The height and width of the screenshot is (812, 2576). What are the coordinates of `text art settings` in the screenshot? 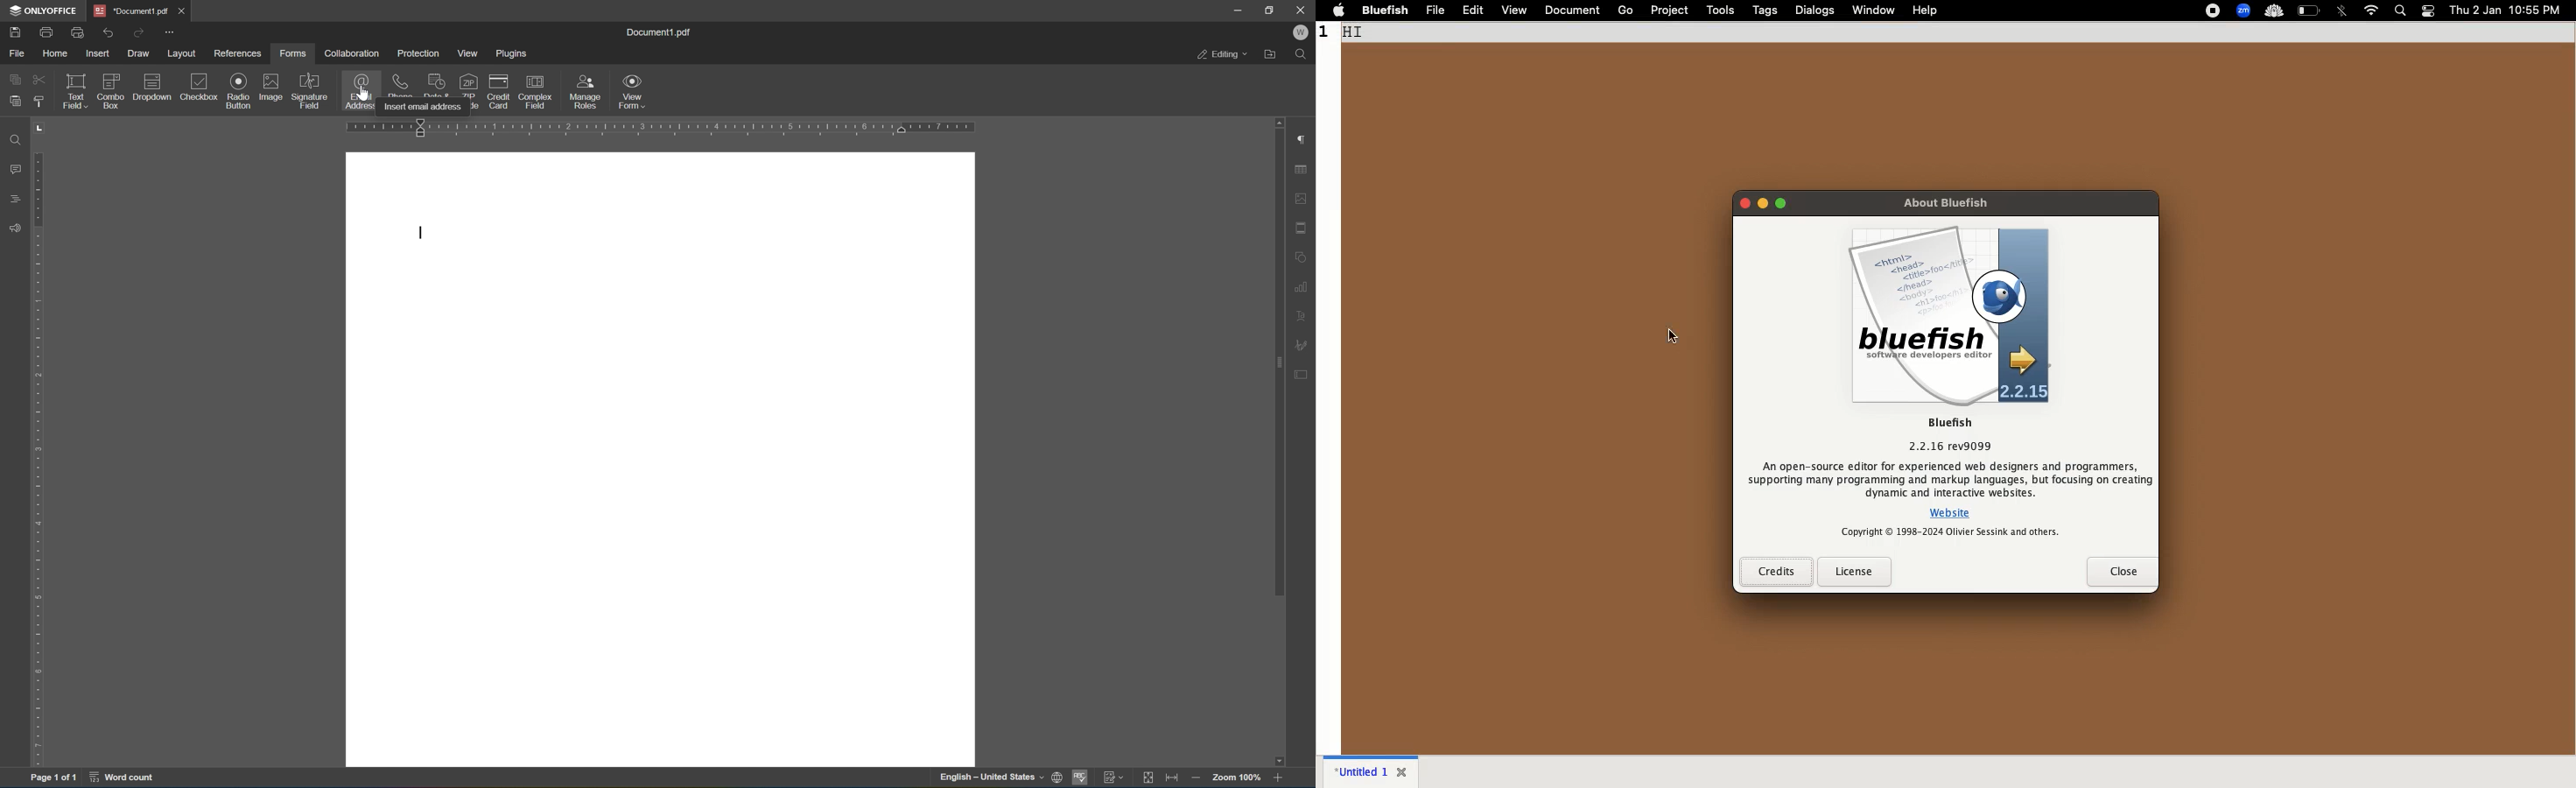 It's located at (1307, 315).